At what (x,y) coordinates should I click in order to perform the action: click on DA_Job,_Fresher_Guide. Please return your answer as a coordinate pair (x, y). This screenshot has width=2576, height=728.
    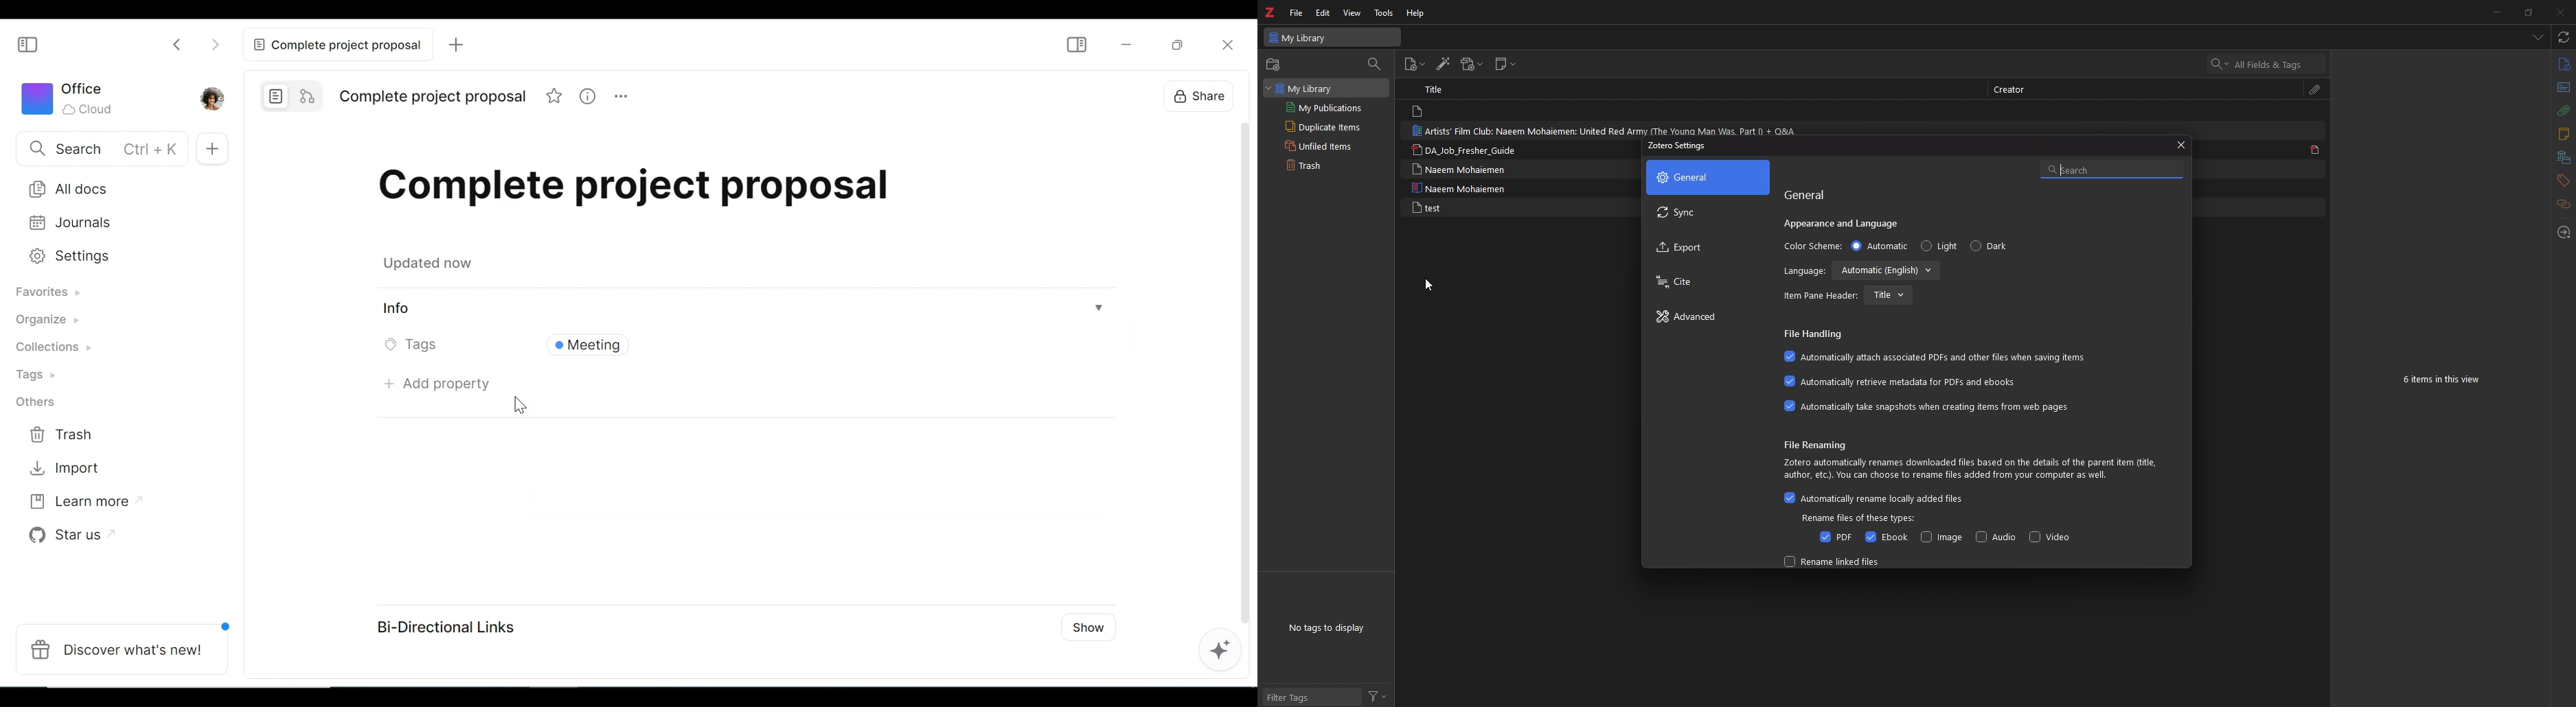
    Looking at the image, I should click on (1472, 150).